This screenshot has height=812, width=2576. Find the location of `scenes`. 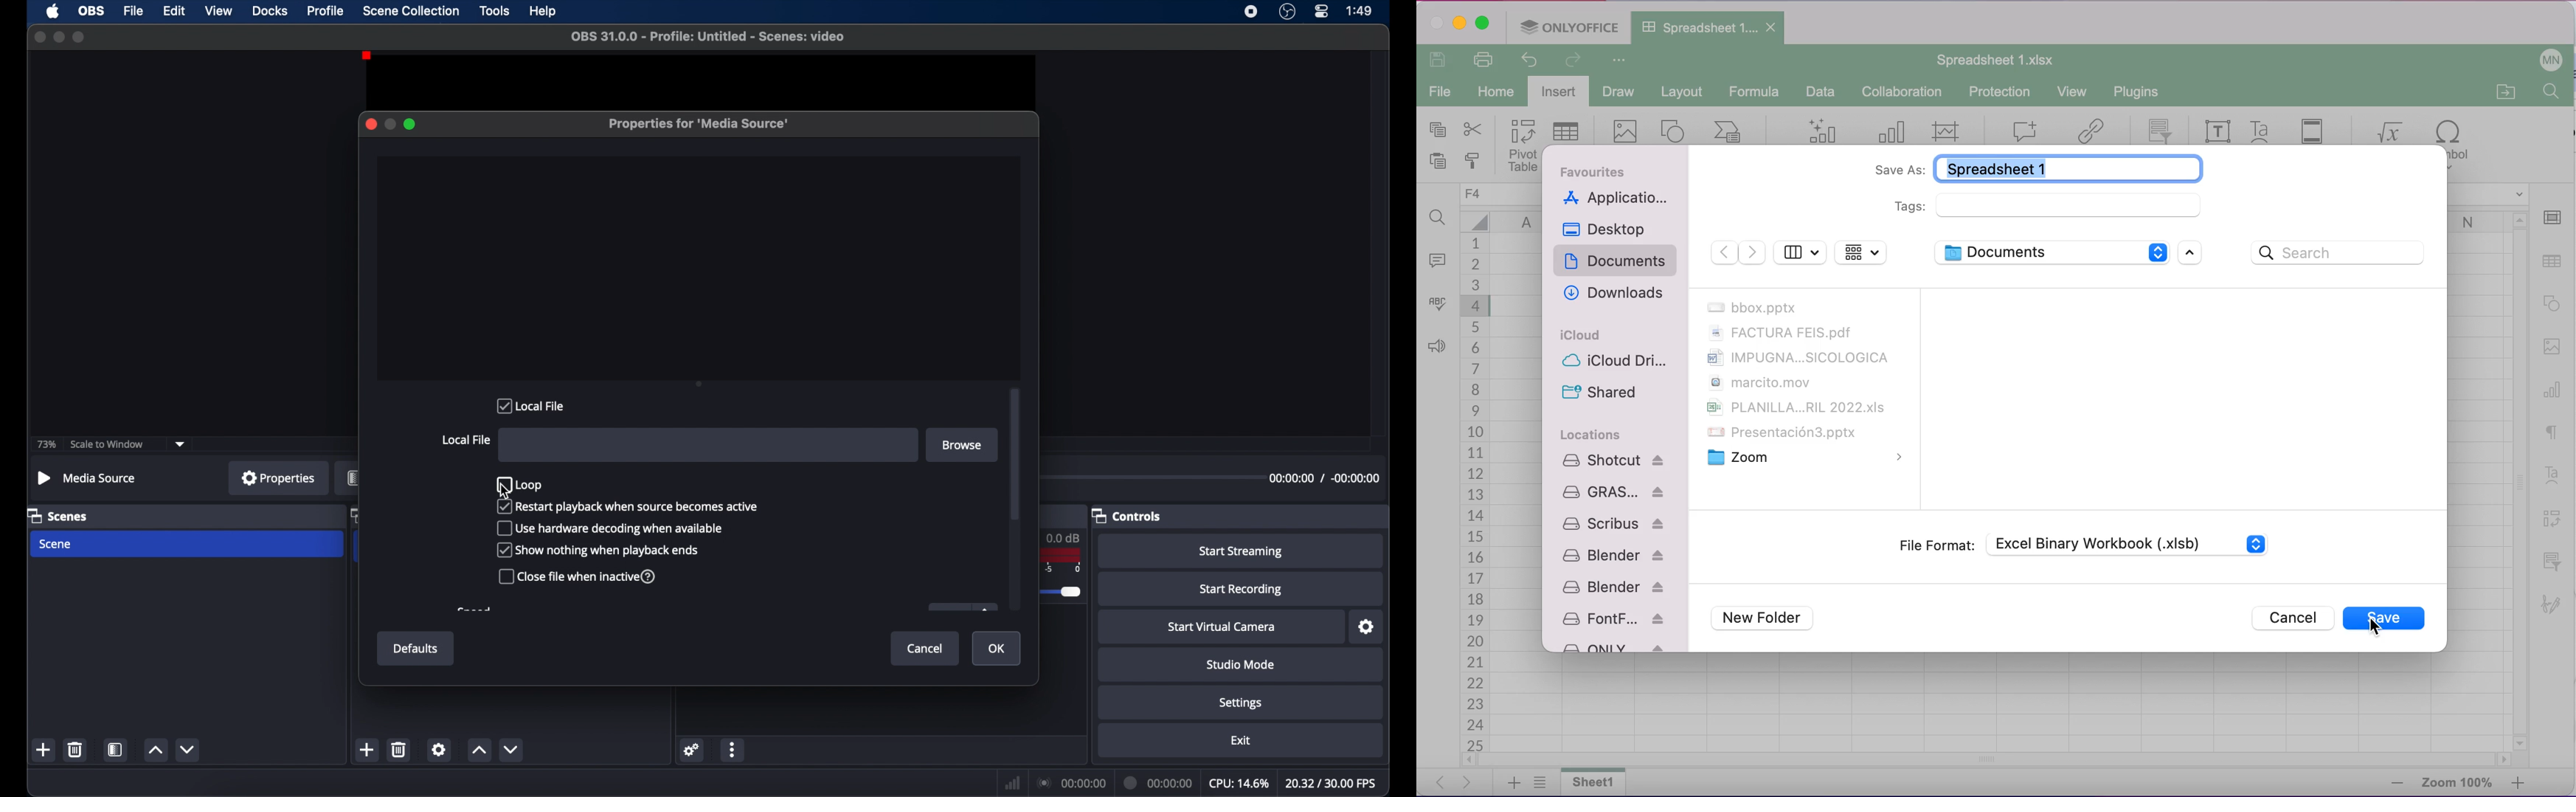

scenes is located at coordinates (58, 515).